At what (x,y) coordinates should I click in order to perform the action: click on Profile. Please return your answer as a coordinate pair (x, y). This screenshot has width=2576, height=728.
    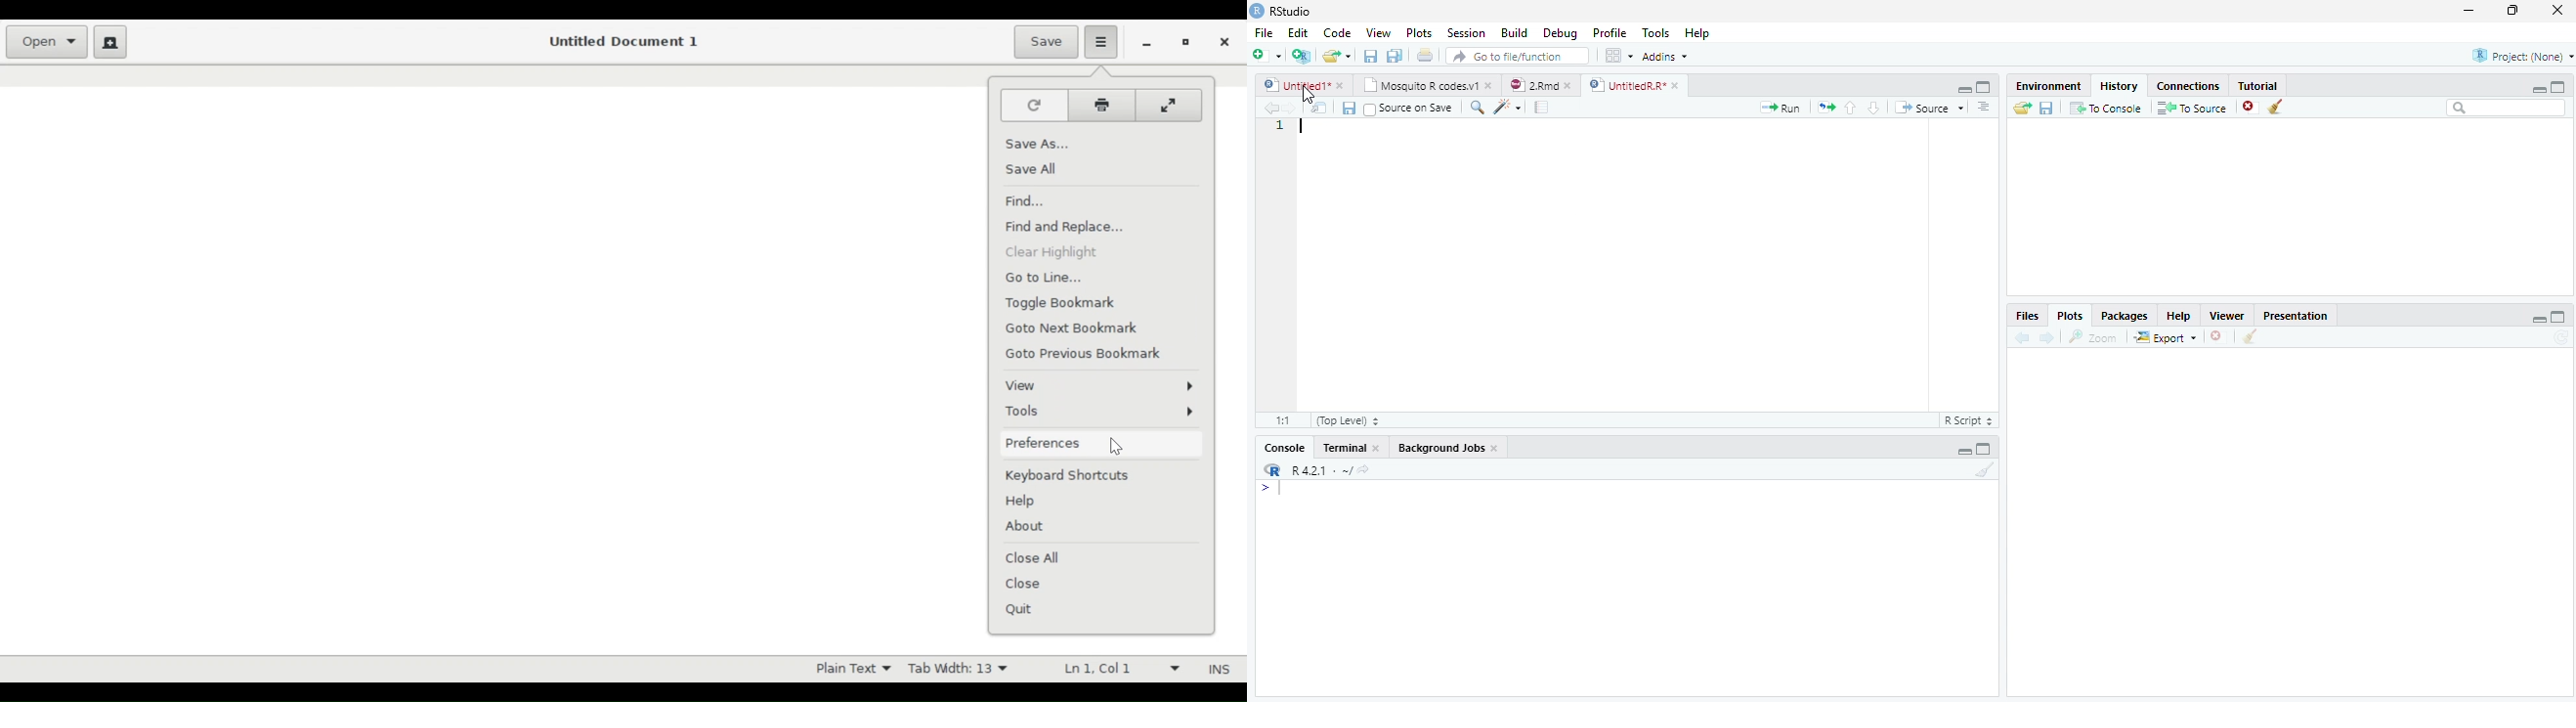
    Looking at the image, I should click on (1610, 33).